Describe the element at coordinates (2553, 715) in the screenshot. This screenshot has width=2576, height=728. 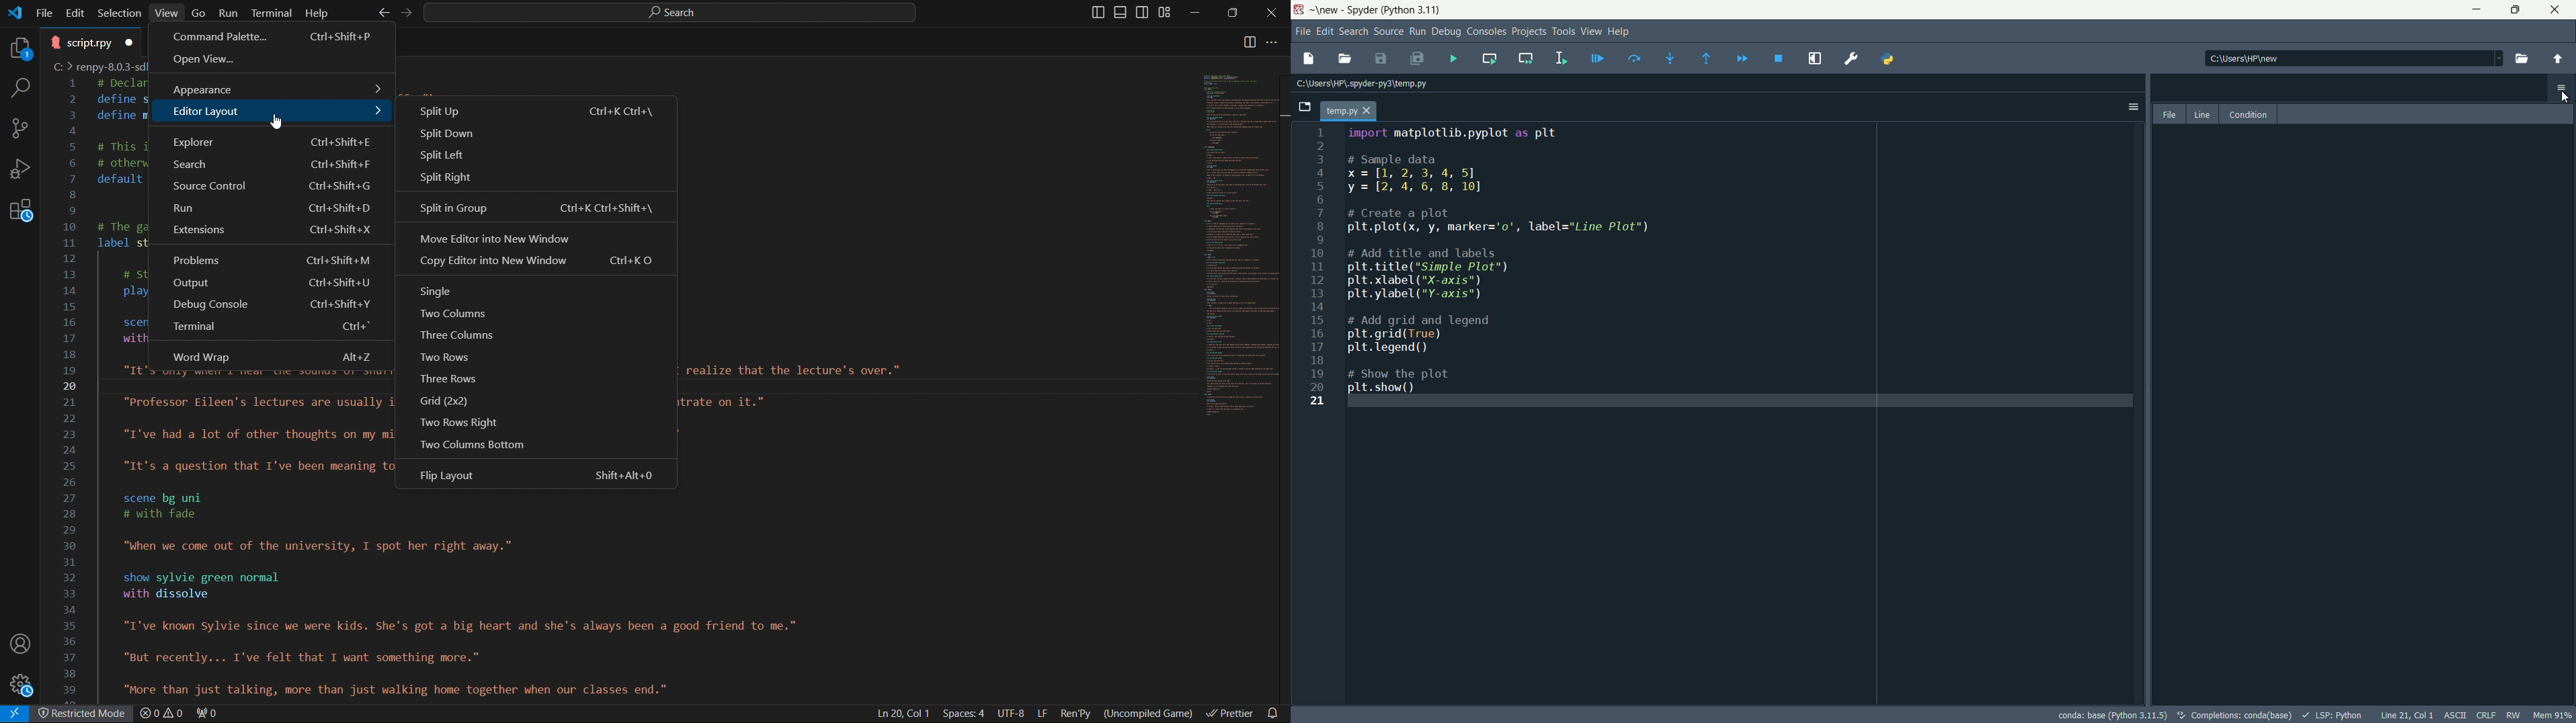
I see `mem 91%` at that location.